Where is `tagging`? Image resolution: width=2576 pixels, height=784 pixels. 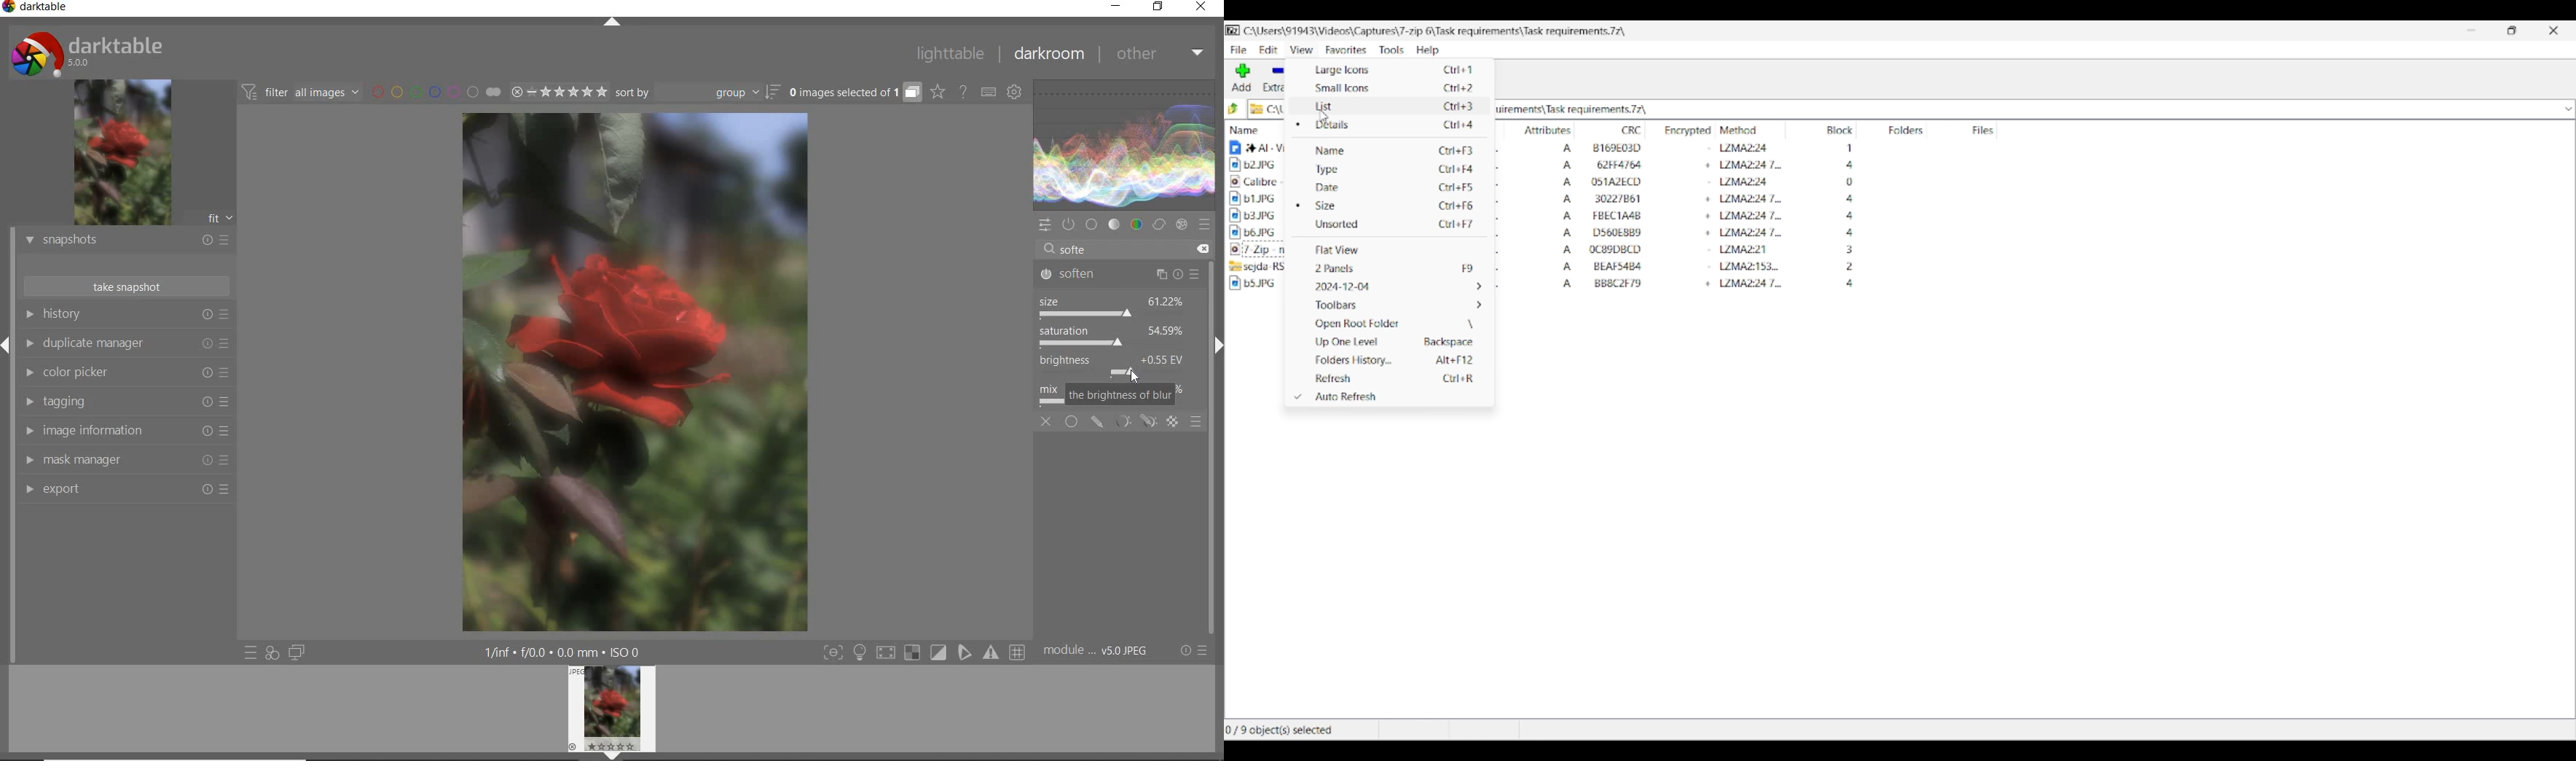
tagging is located at coordinates (125, 401).